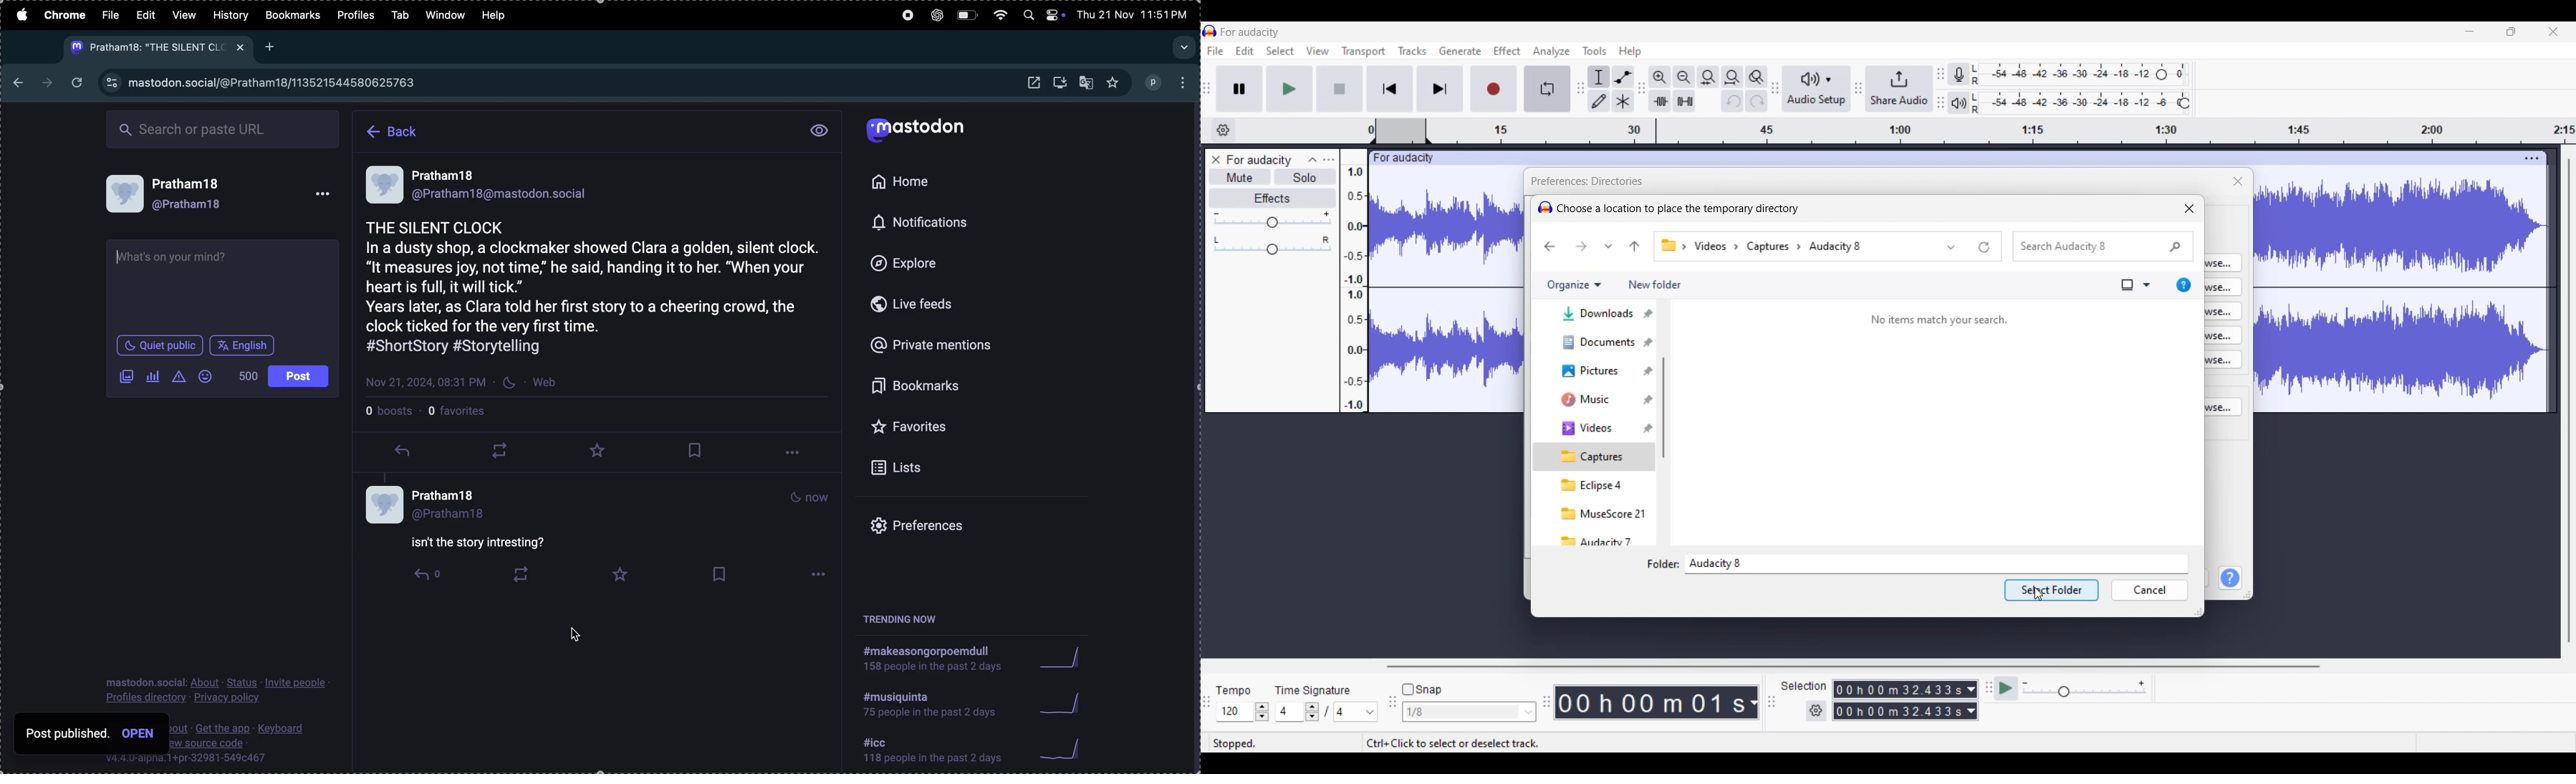 The height and width of the screenshot is (784, 2576). I want to click on timestamp, so click(1972, 131).